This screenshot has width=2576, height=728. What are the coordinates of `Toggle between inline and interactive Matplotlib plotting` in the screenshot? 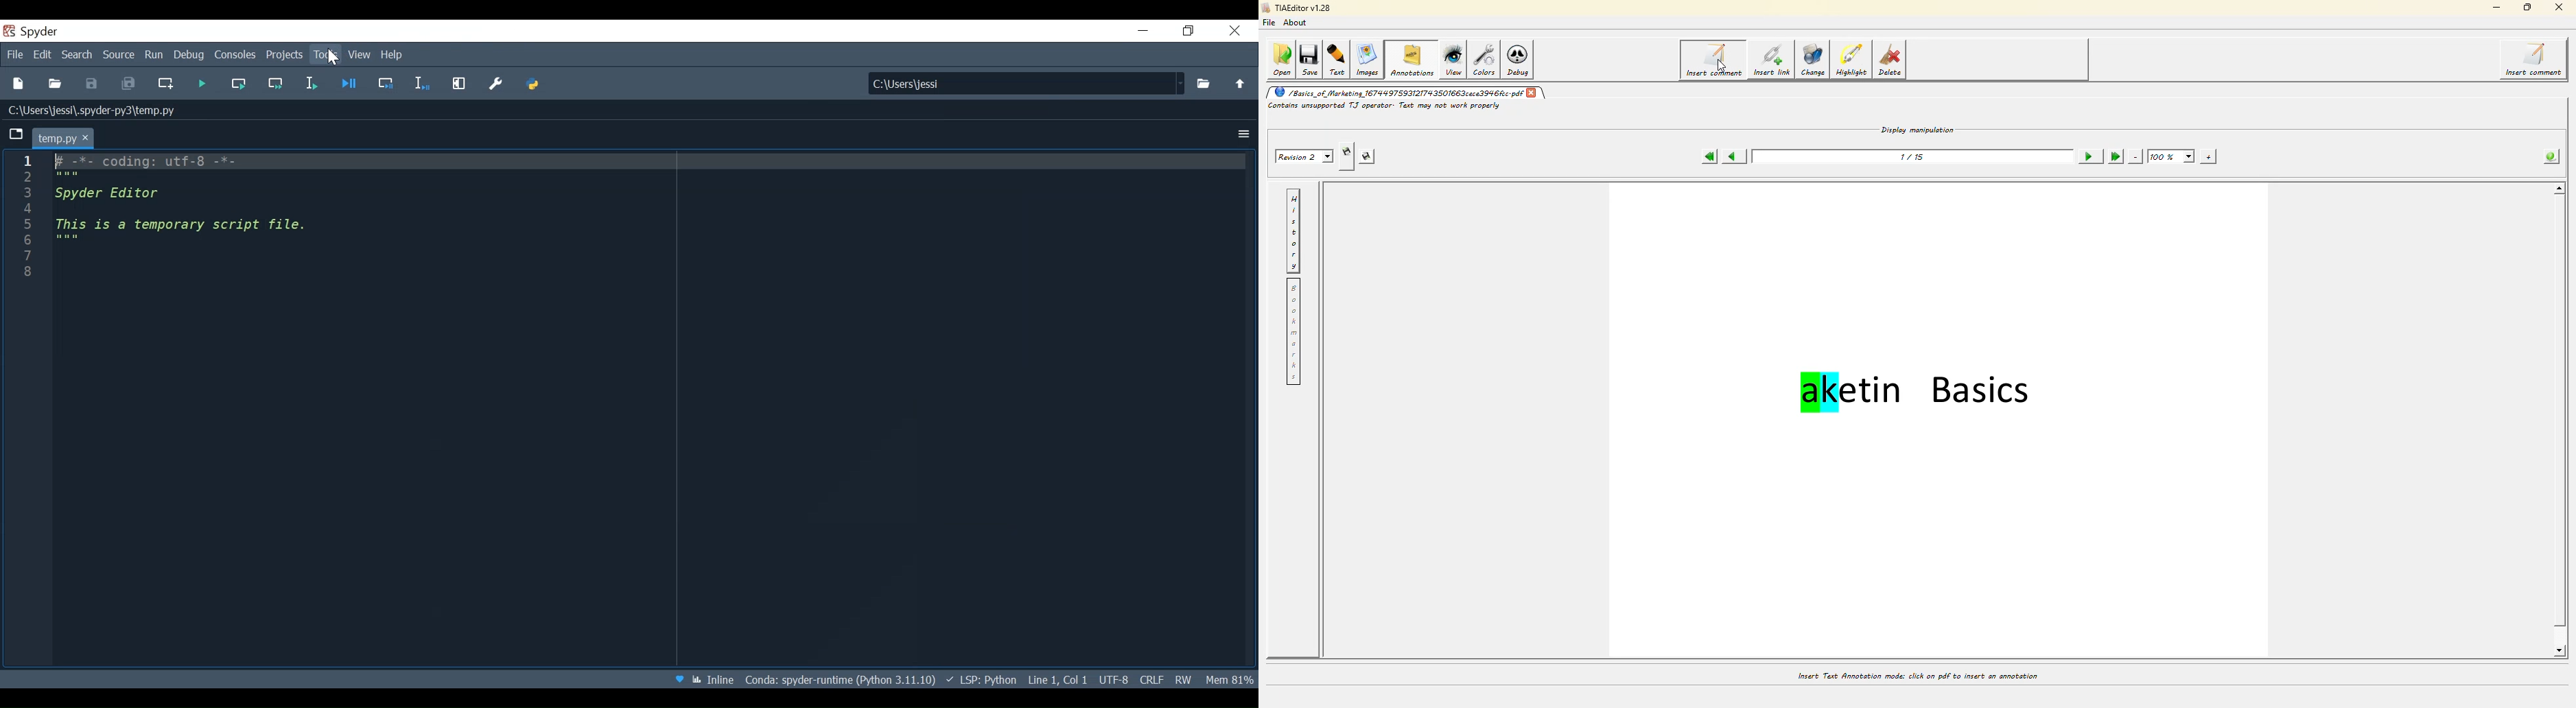 It's located at (714, 681).